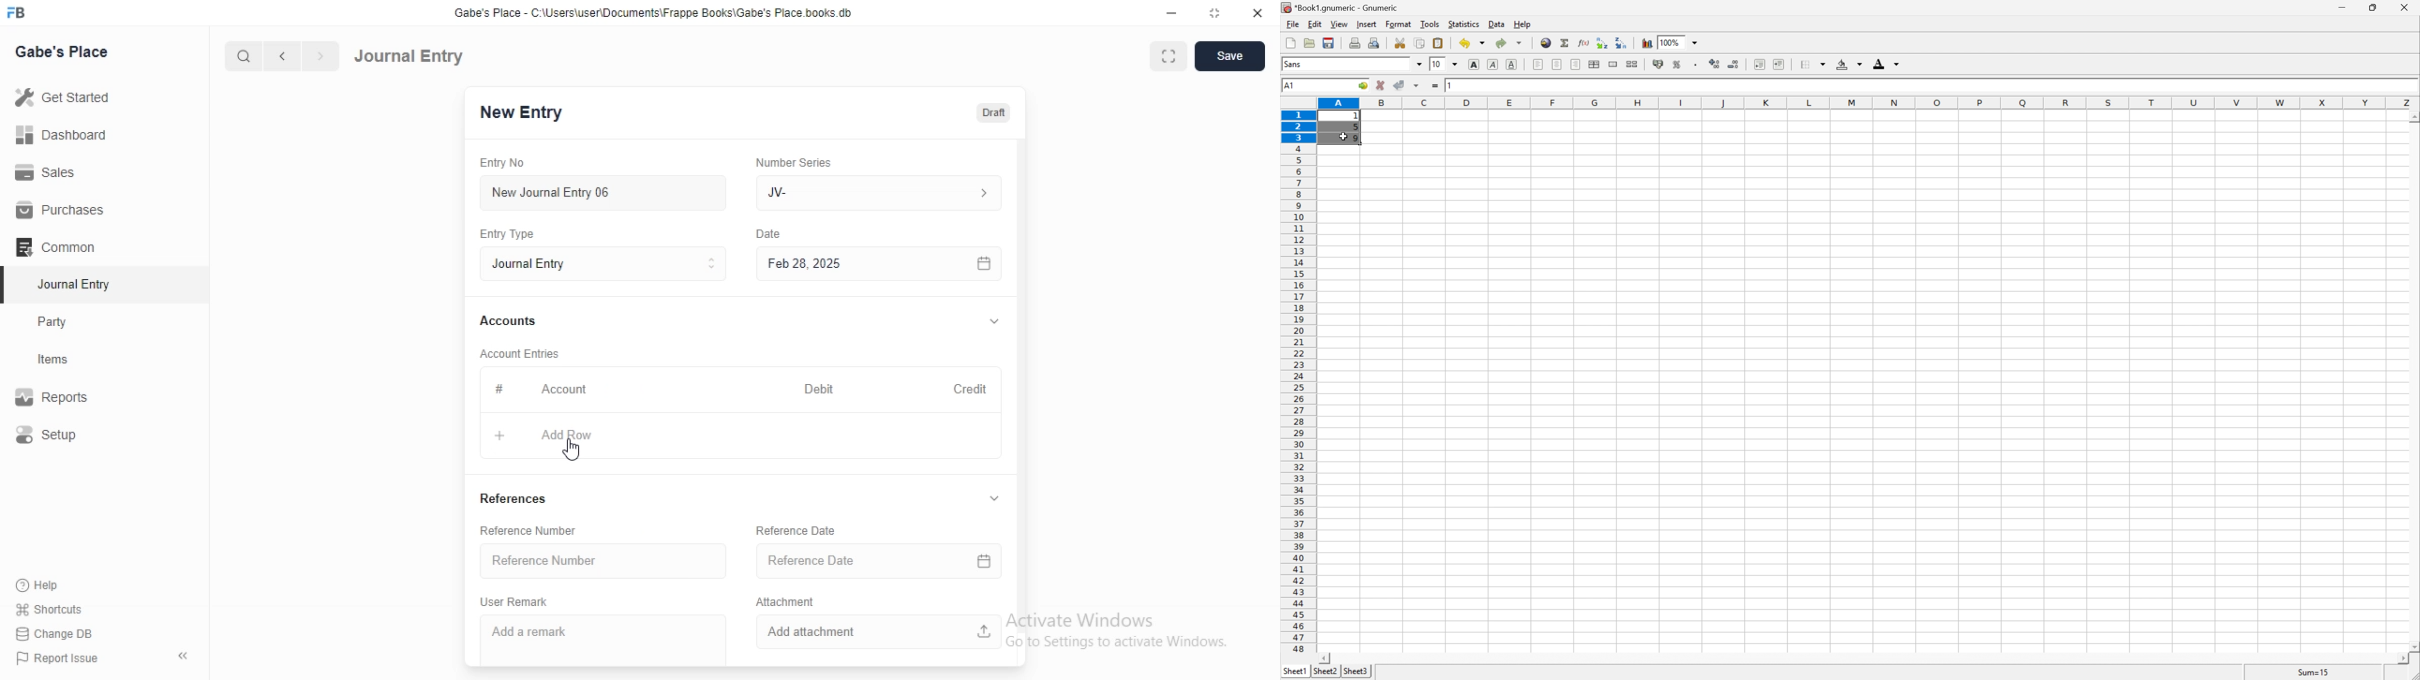  Describe the element at coordinates (1547, 42) in the screenshot. I see `insert hyperlink` at that location.